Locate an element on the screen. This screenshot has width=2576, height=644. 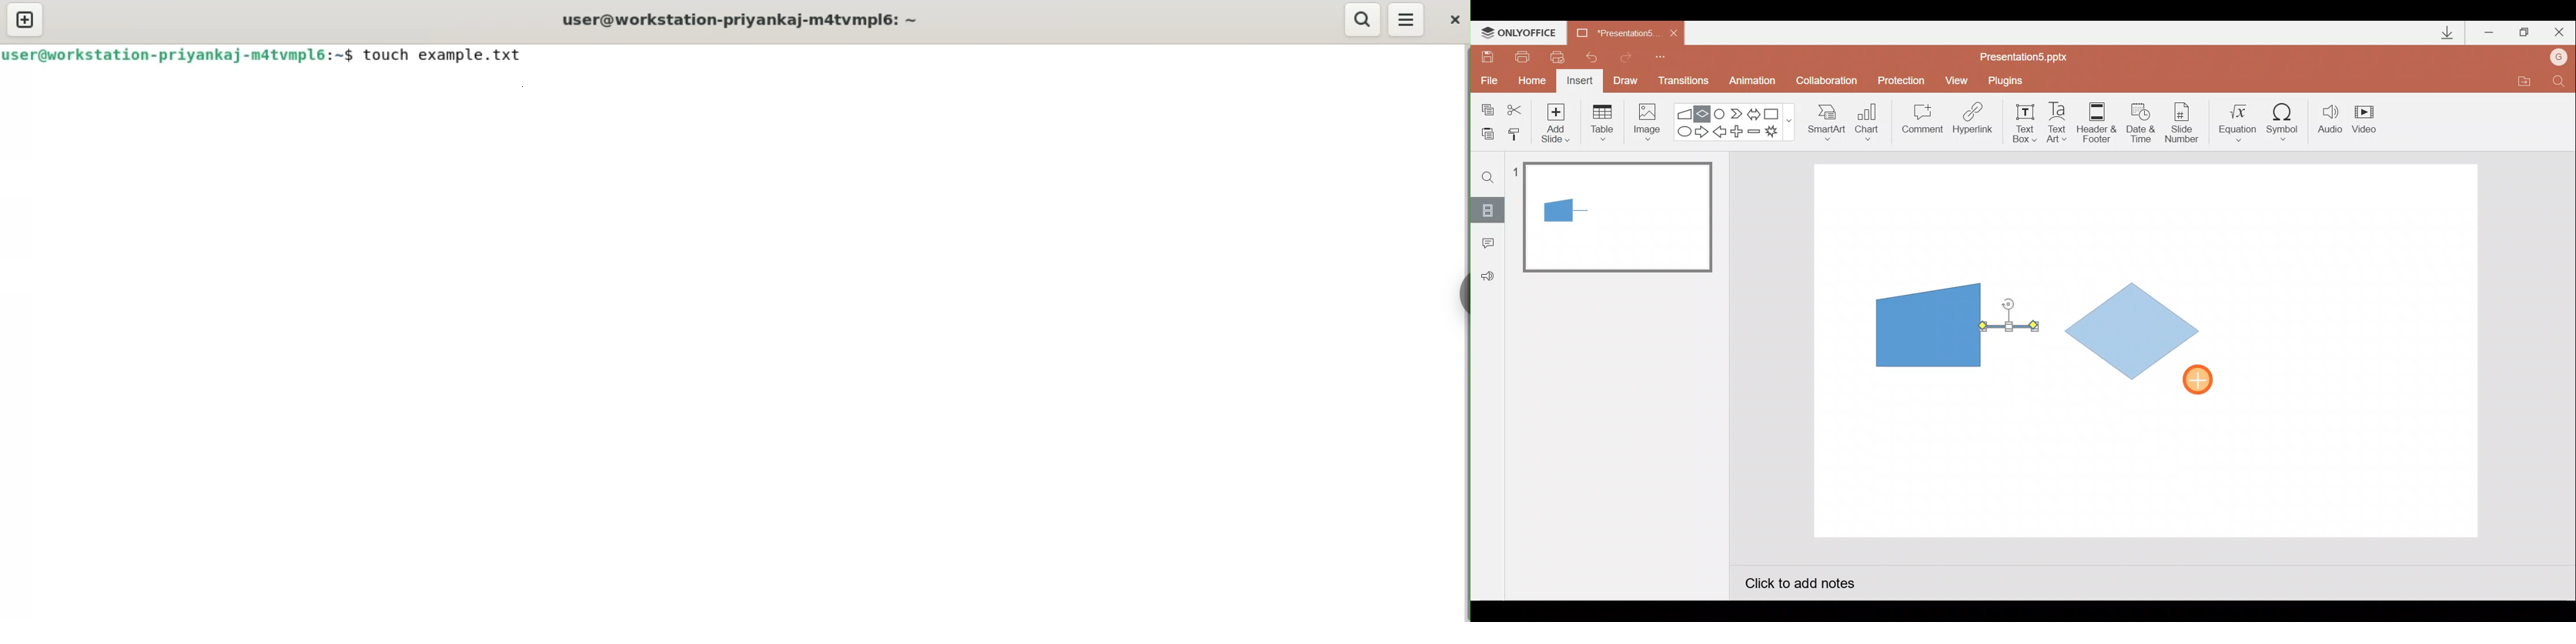
Home is located at coordinates (1529, 78).